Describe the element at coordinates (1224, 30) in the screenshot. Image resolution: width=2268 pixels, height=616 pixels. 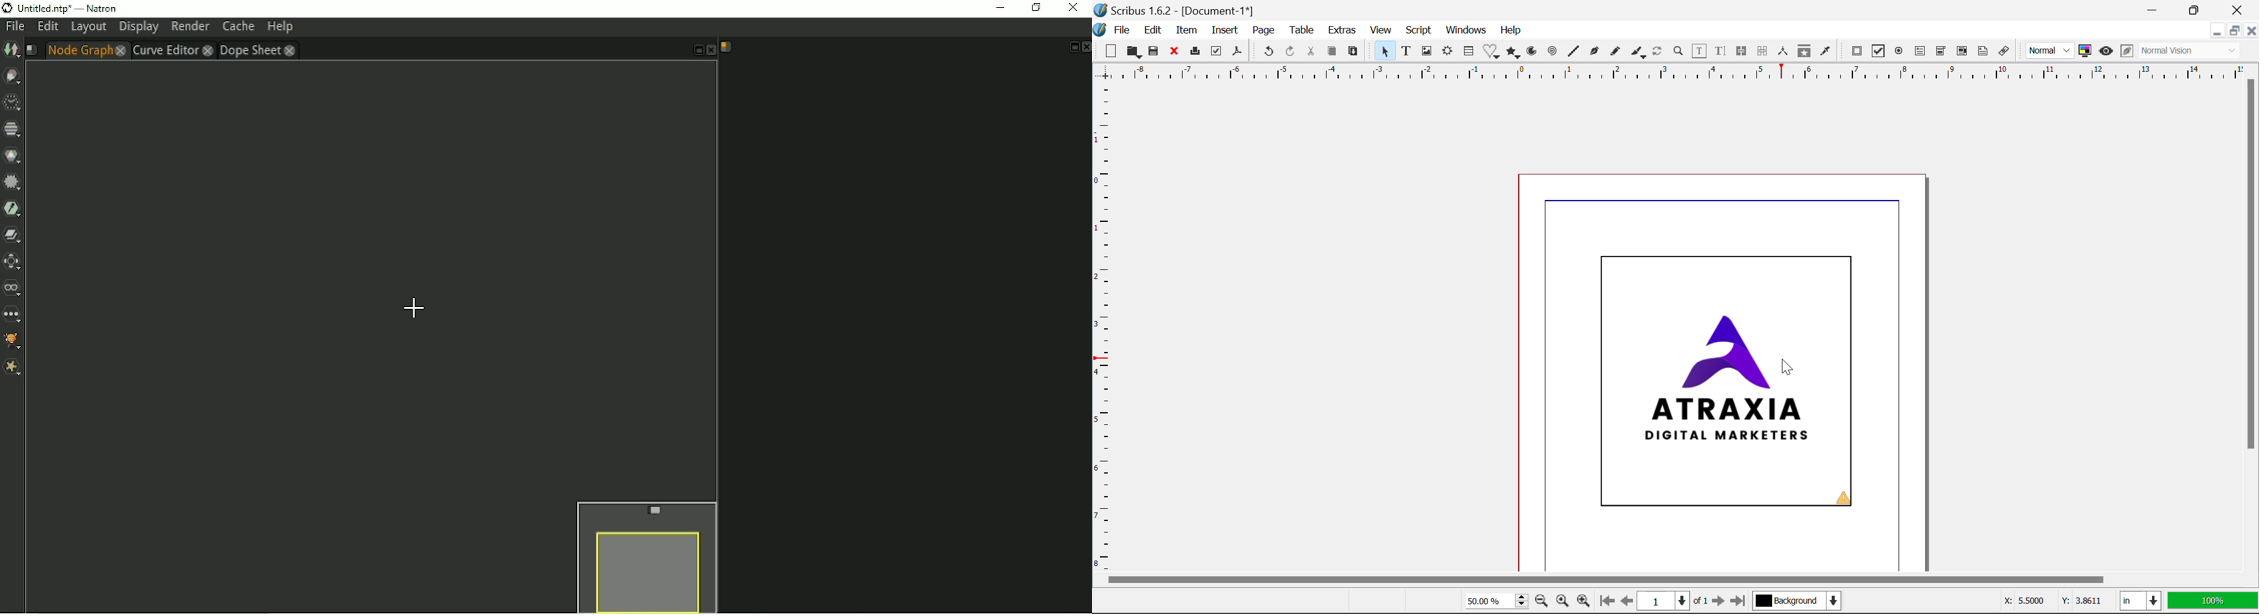
I see `Insert` at that location.